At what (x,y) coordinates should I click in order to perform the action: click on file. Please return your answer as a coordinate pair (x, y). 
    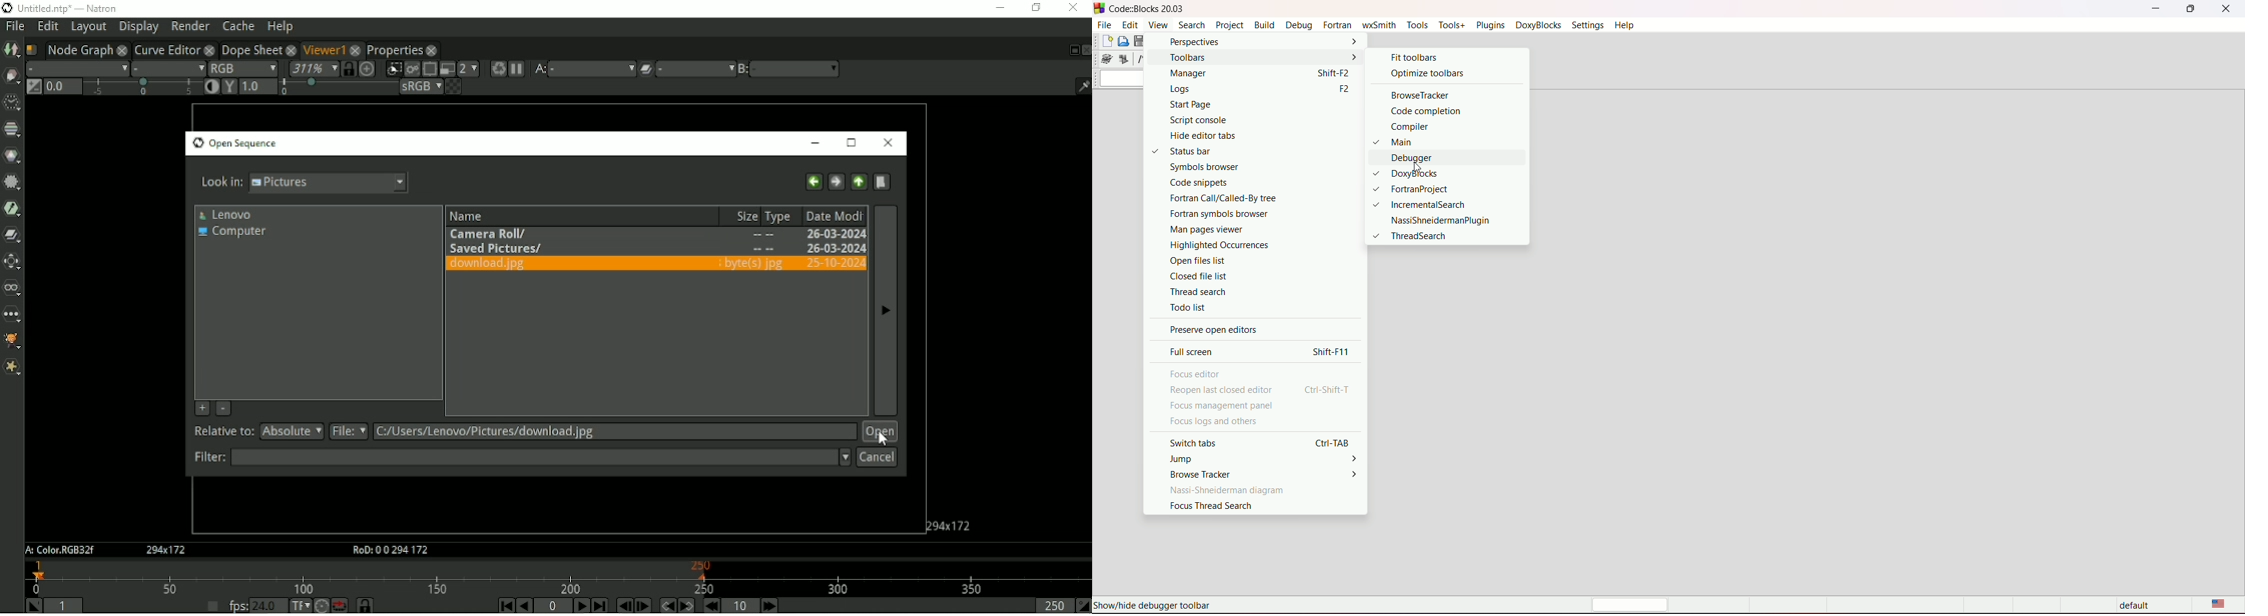
    Looking at the image, I should click on (1105, 24).